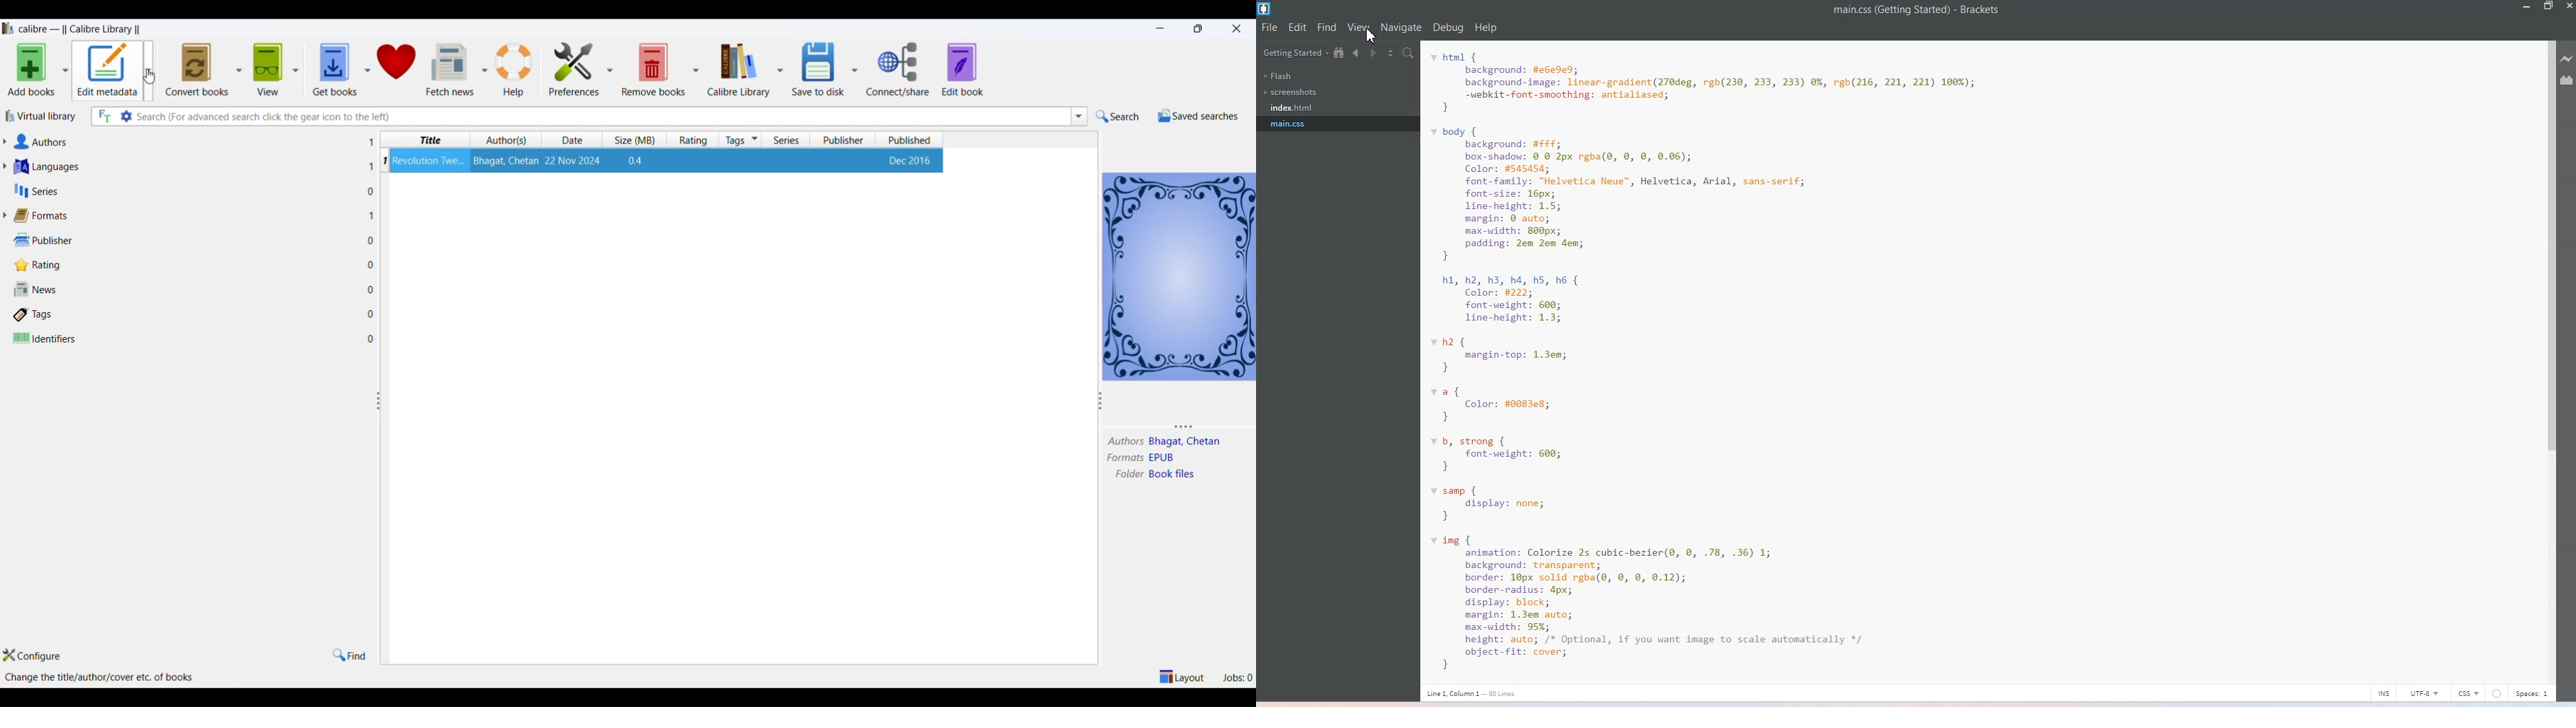 Image resolution: width=2576 pixels, height=728 pixels. What do you see at coordinates (82, 27) in the screenshot?
I see `application name ` at bounding box center [82, 27].